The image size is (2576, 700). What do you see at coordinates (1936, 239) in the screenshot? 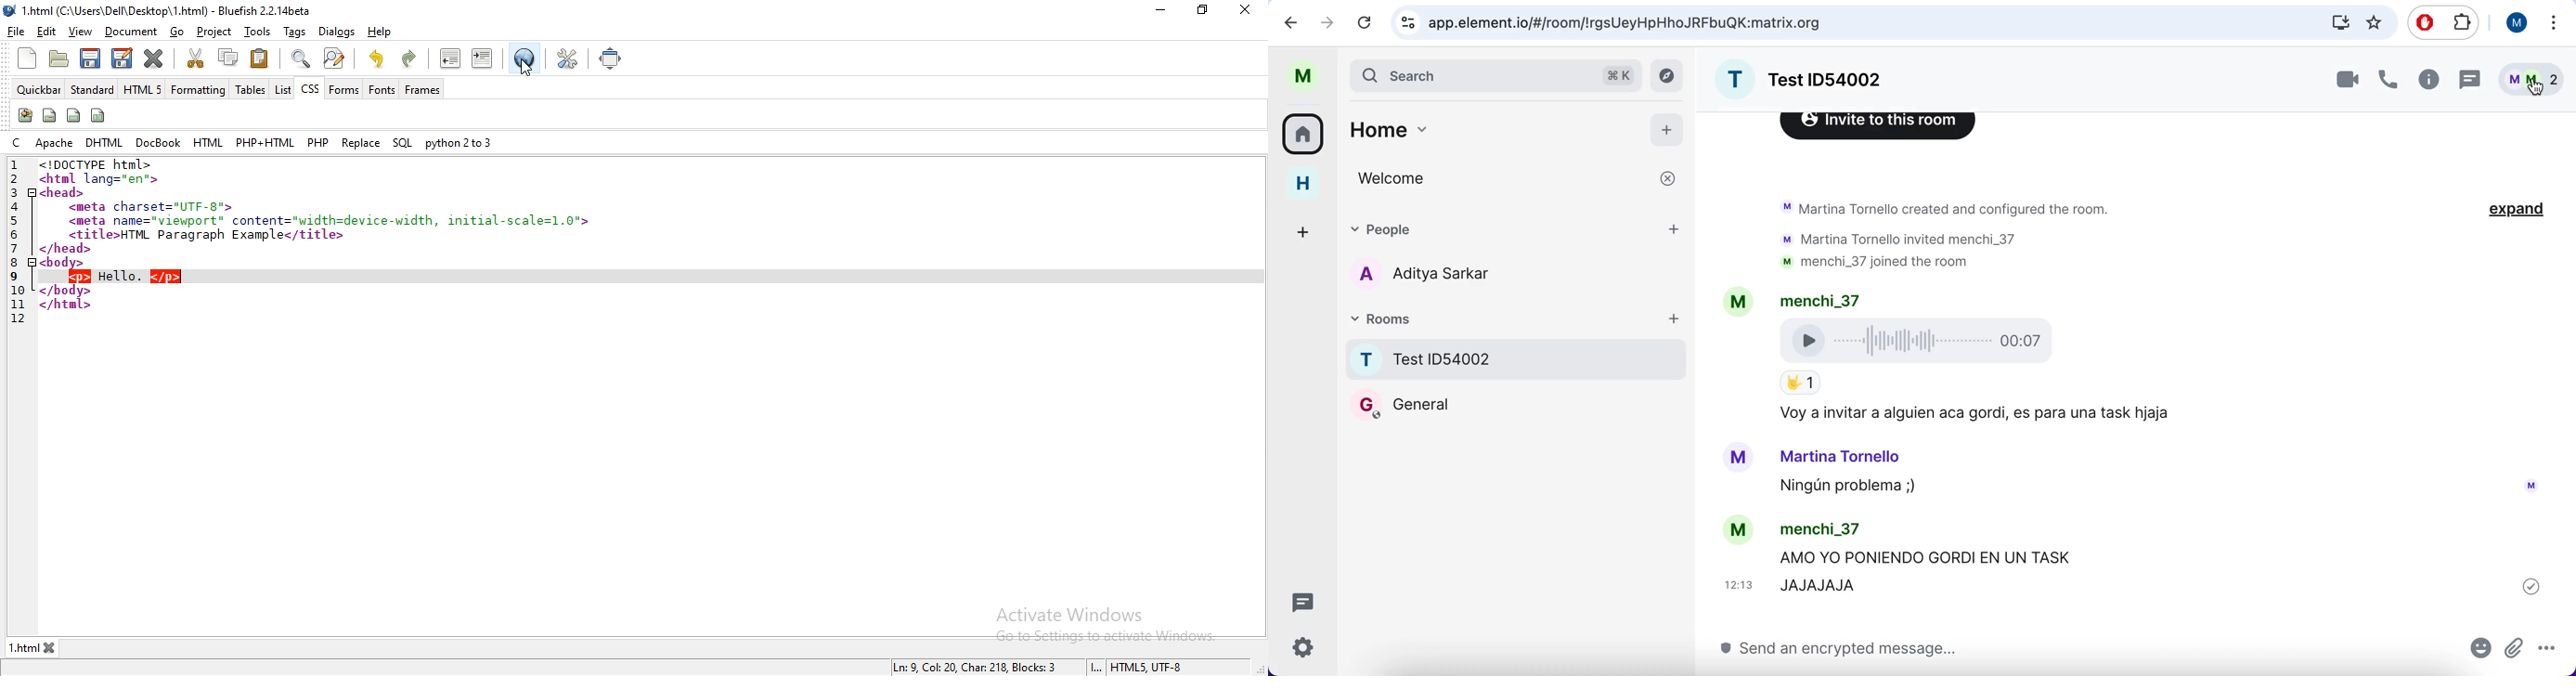
I see `Martina Tornello created and configured the room.
Martina Tornello invited menchi_37
menchi_37 joined the room` at bounding box center [1936, 239].